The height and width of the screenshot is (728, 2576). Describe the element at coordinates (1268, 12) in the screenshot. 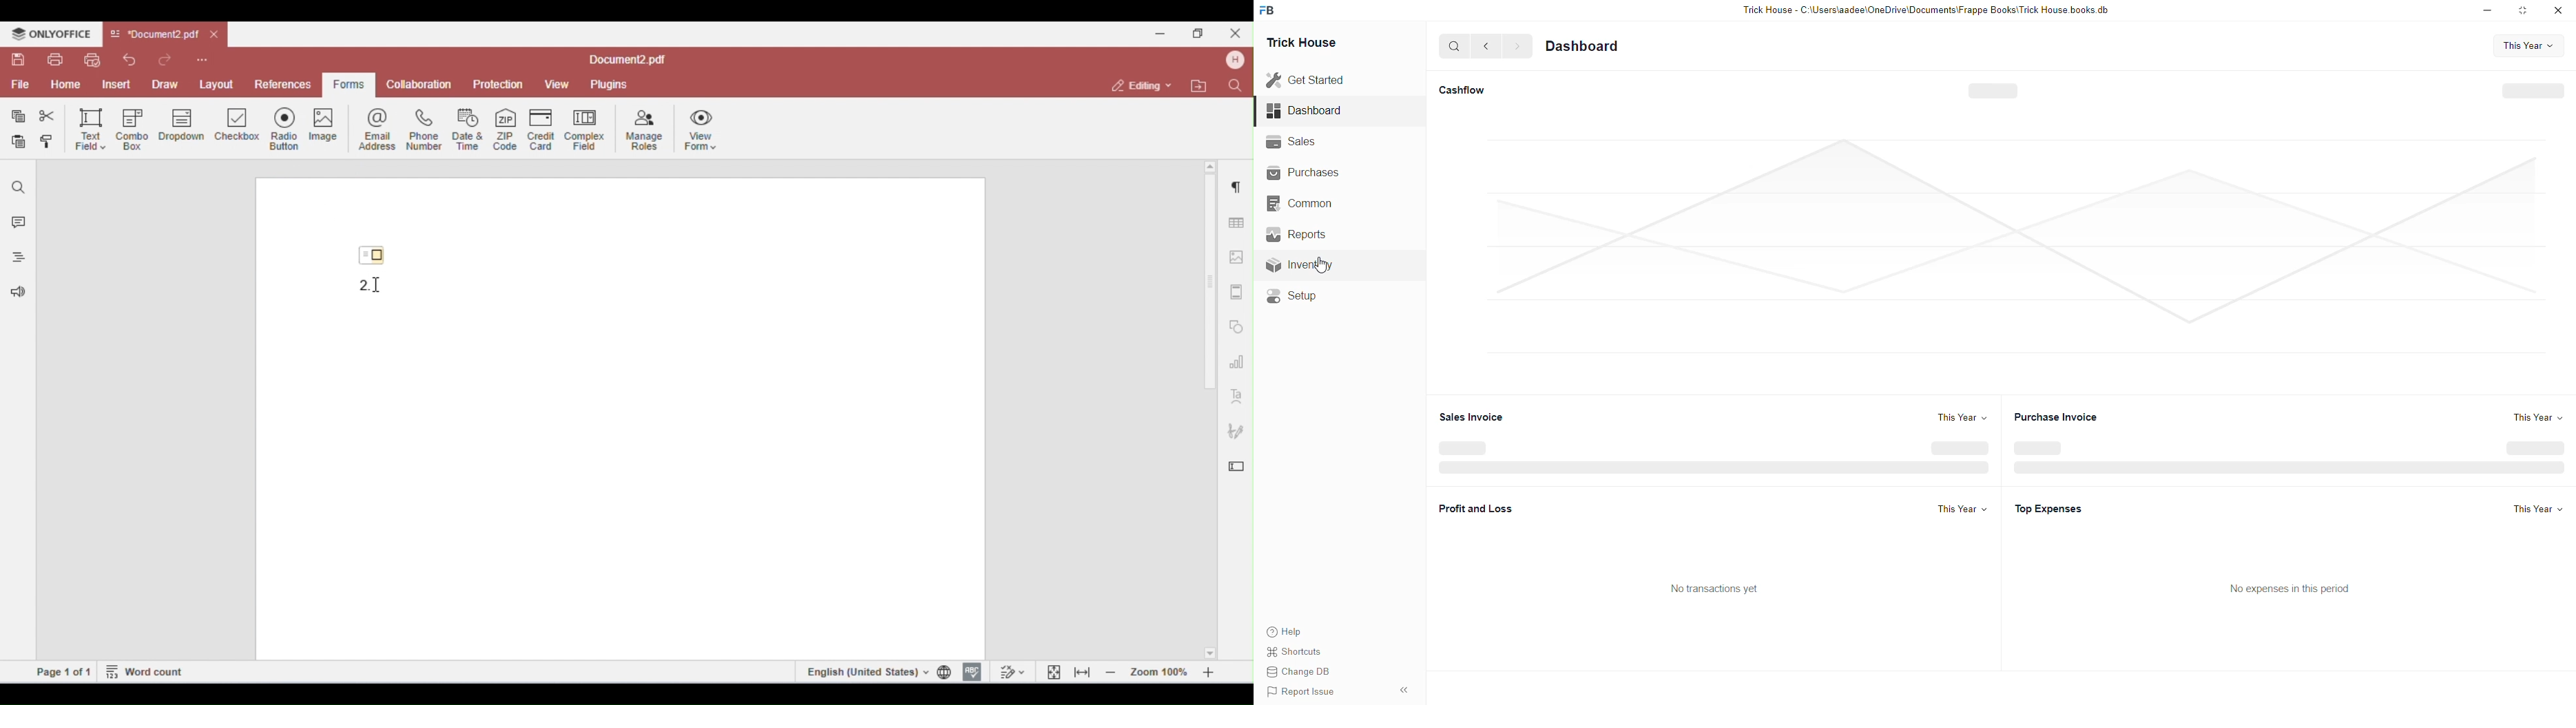

I see `Frappe Books logo` at that location.